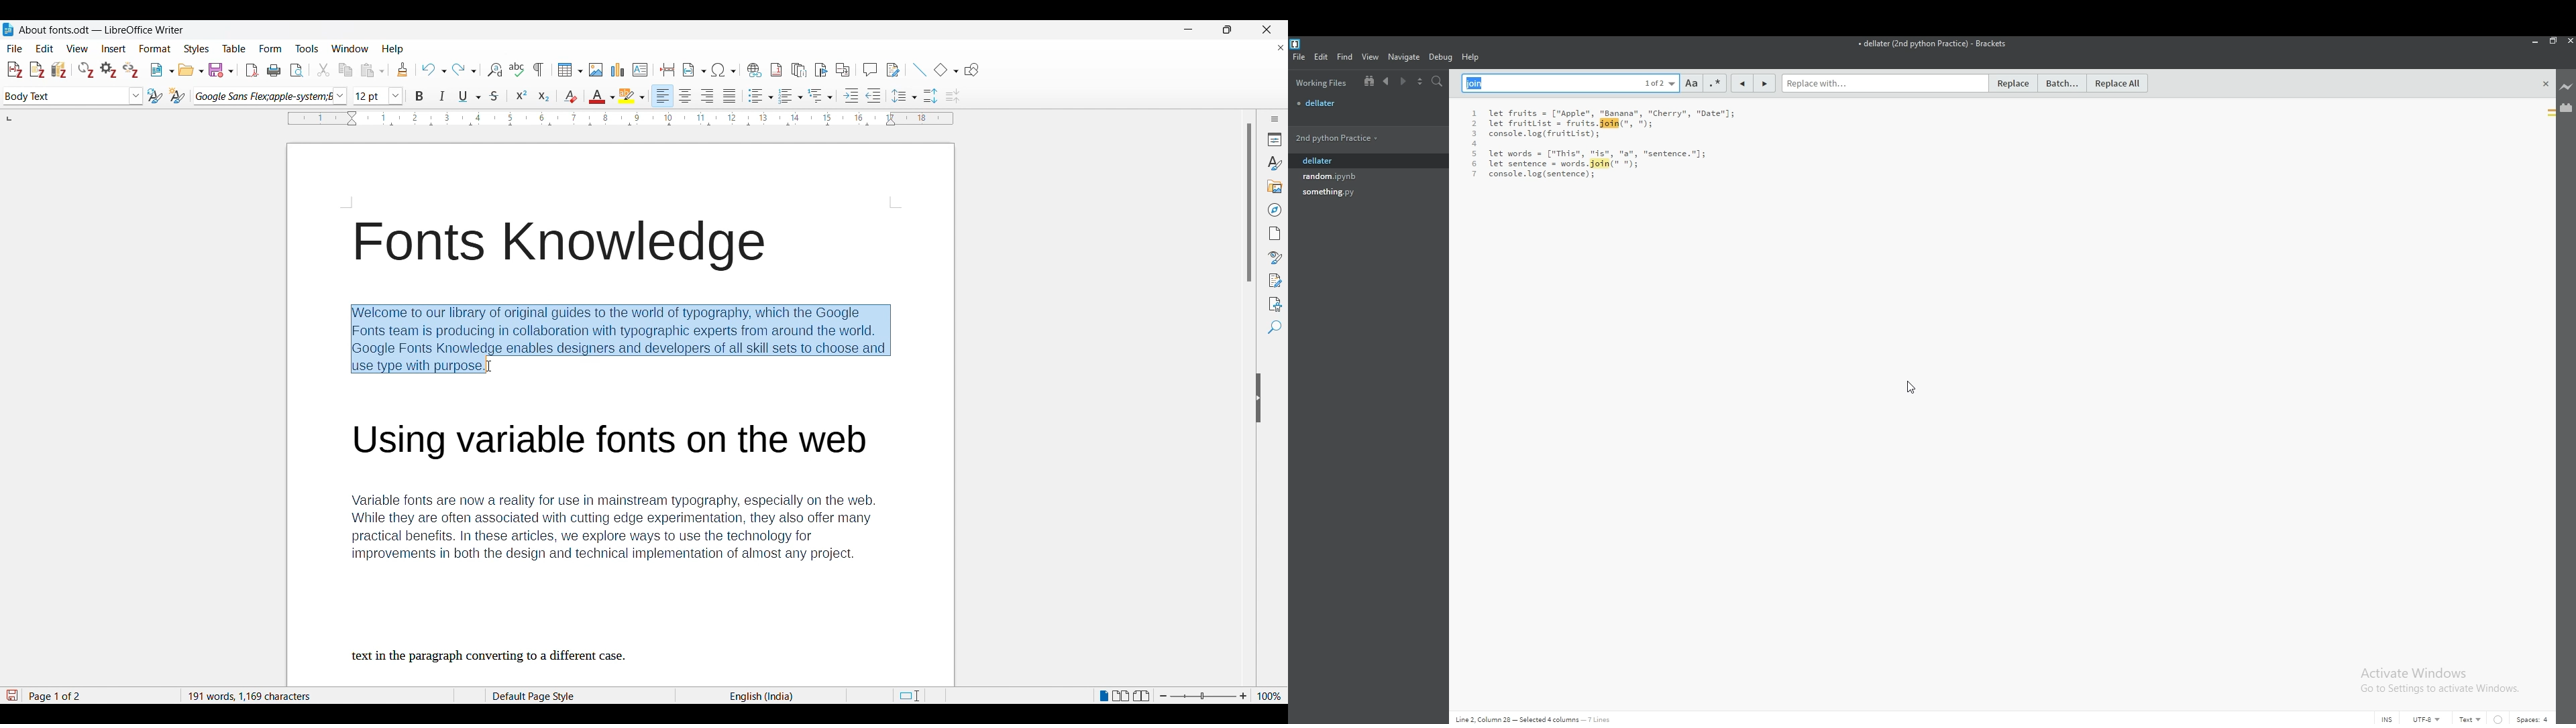  Describe the element at coordinates (694, 70) in the screenshot. I see `Insert field` at that location.